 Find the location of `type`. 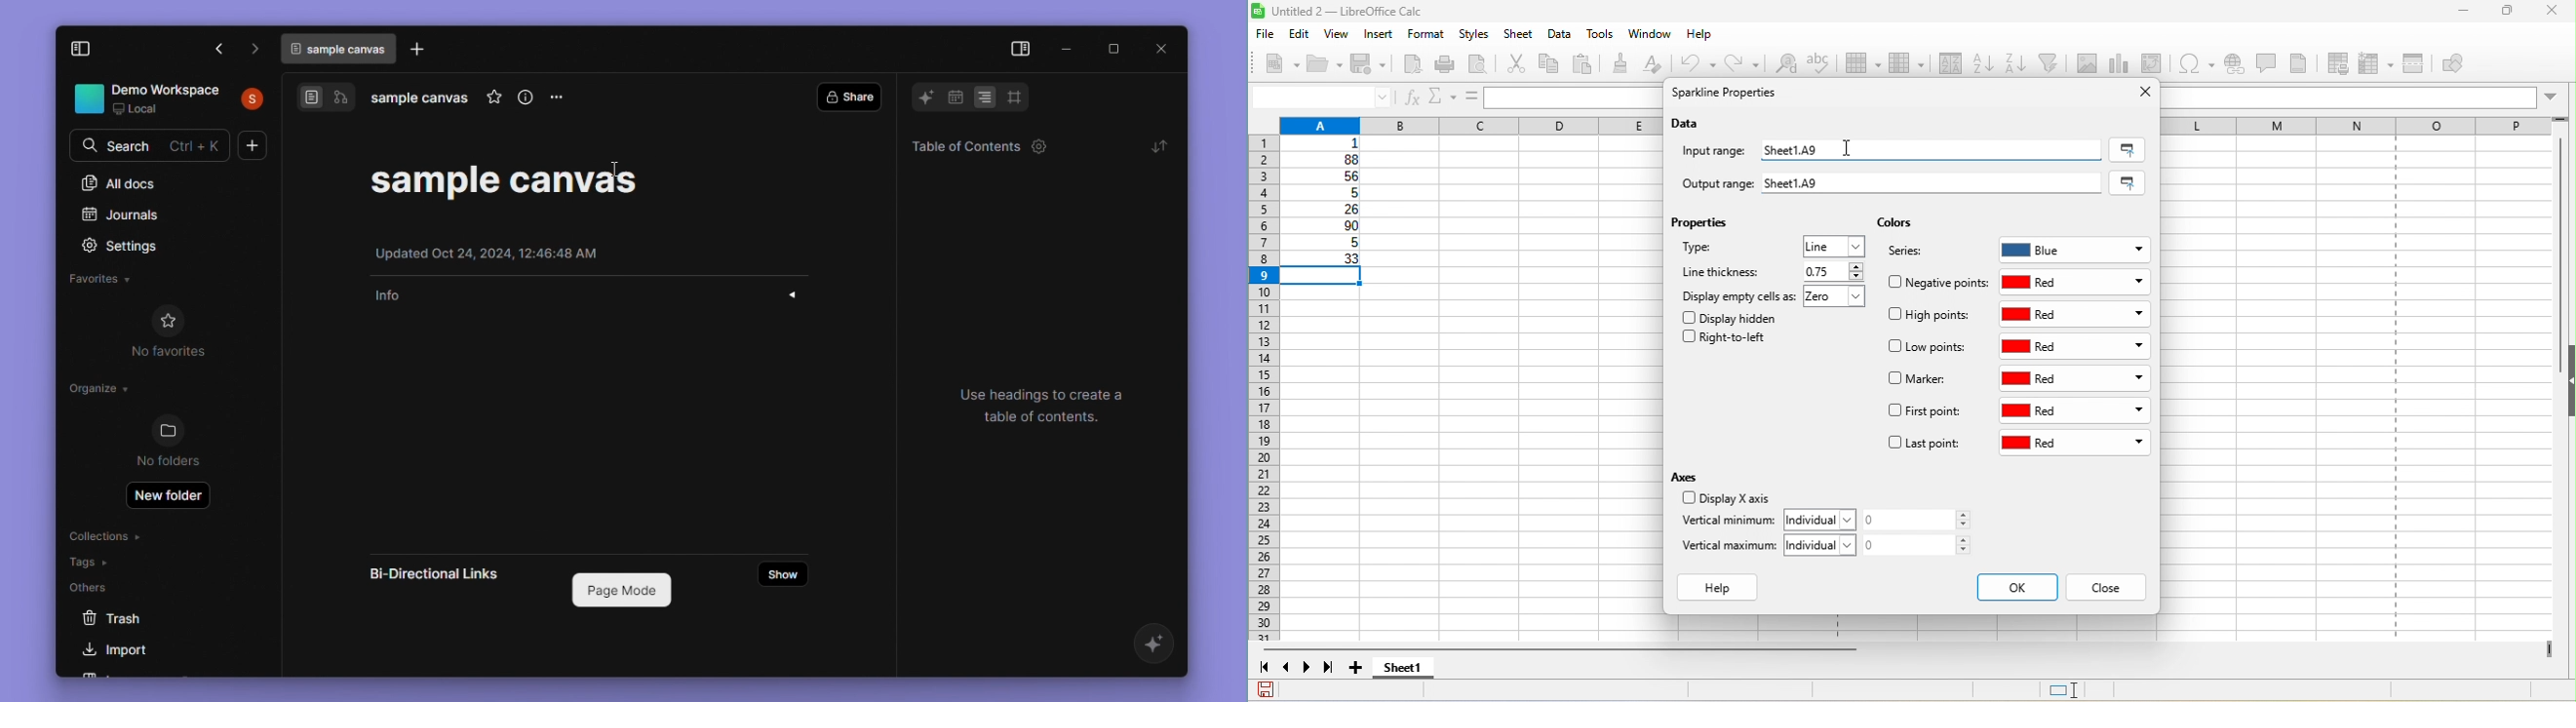

type is located at coordinates (1721, 251).